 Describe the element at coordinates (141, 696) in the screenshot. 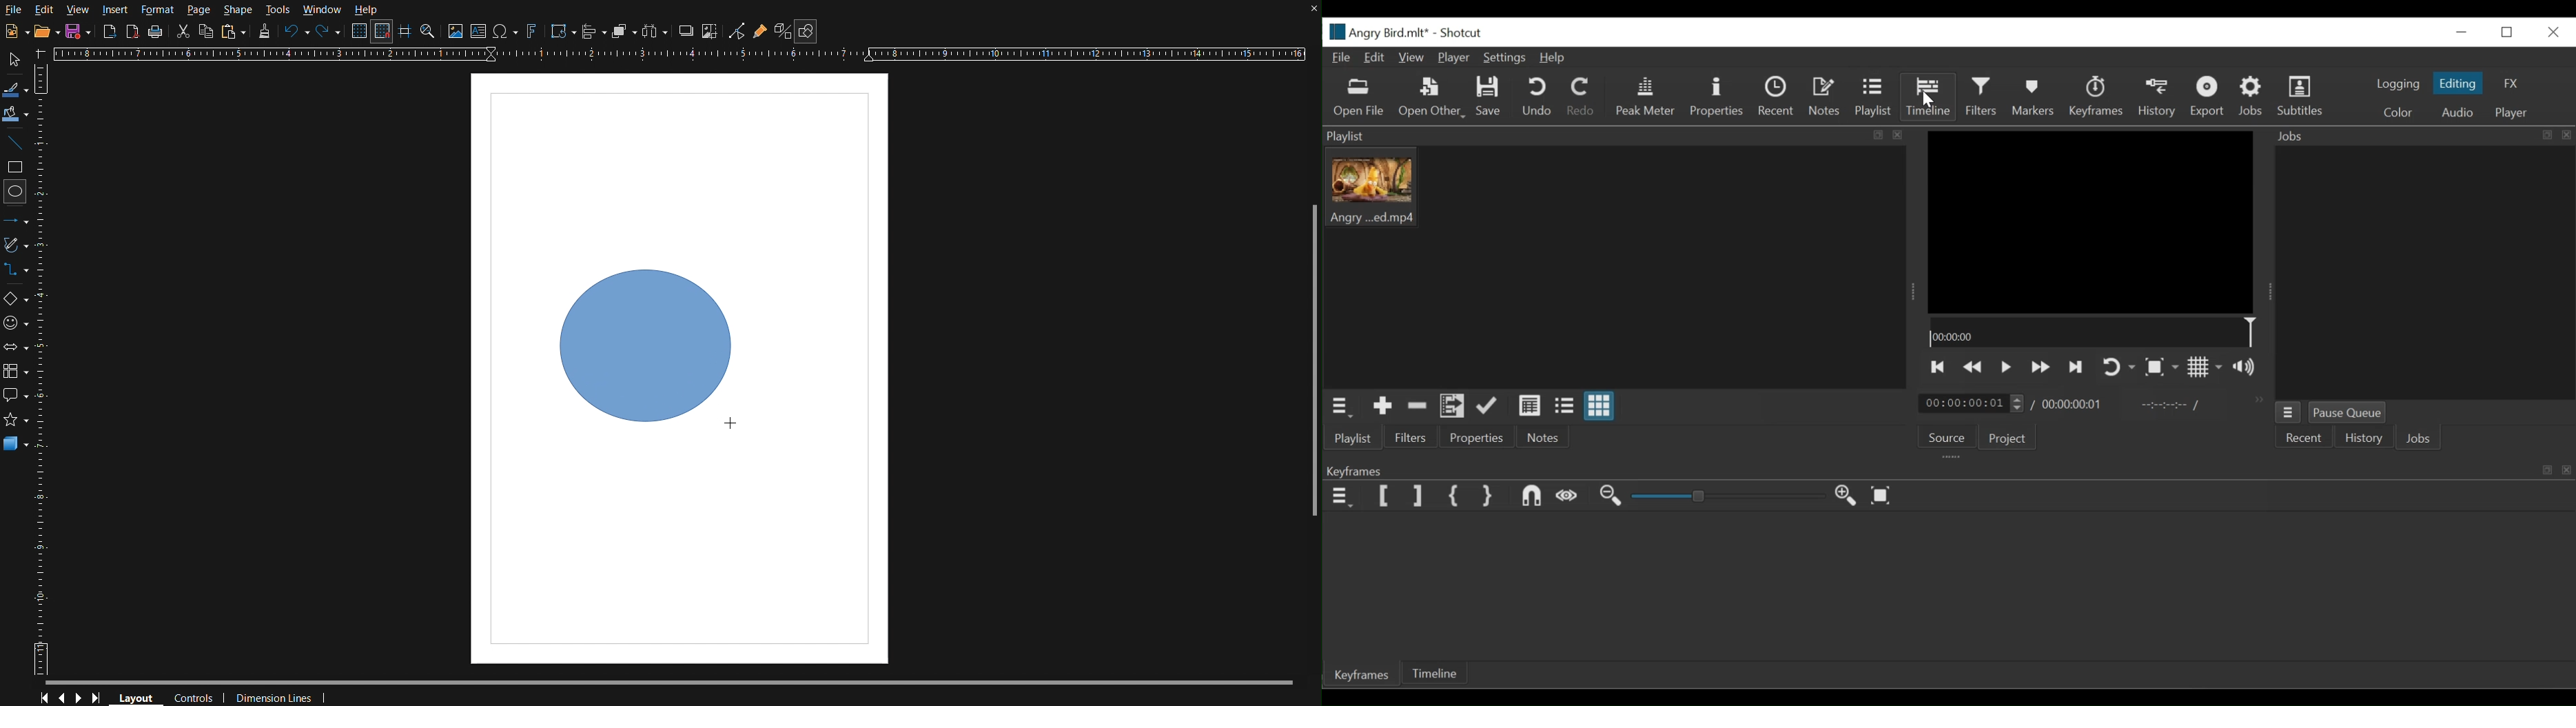

I see `Layout` at that location.